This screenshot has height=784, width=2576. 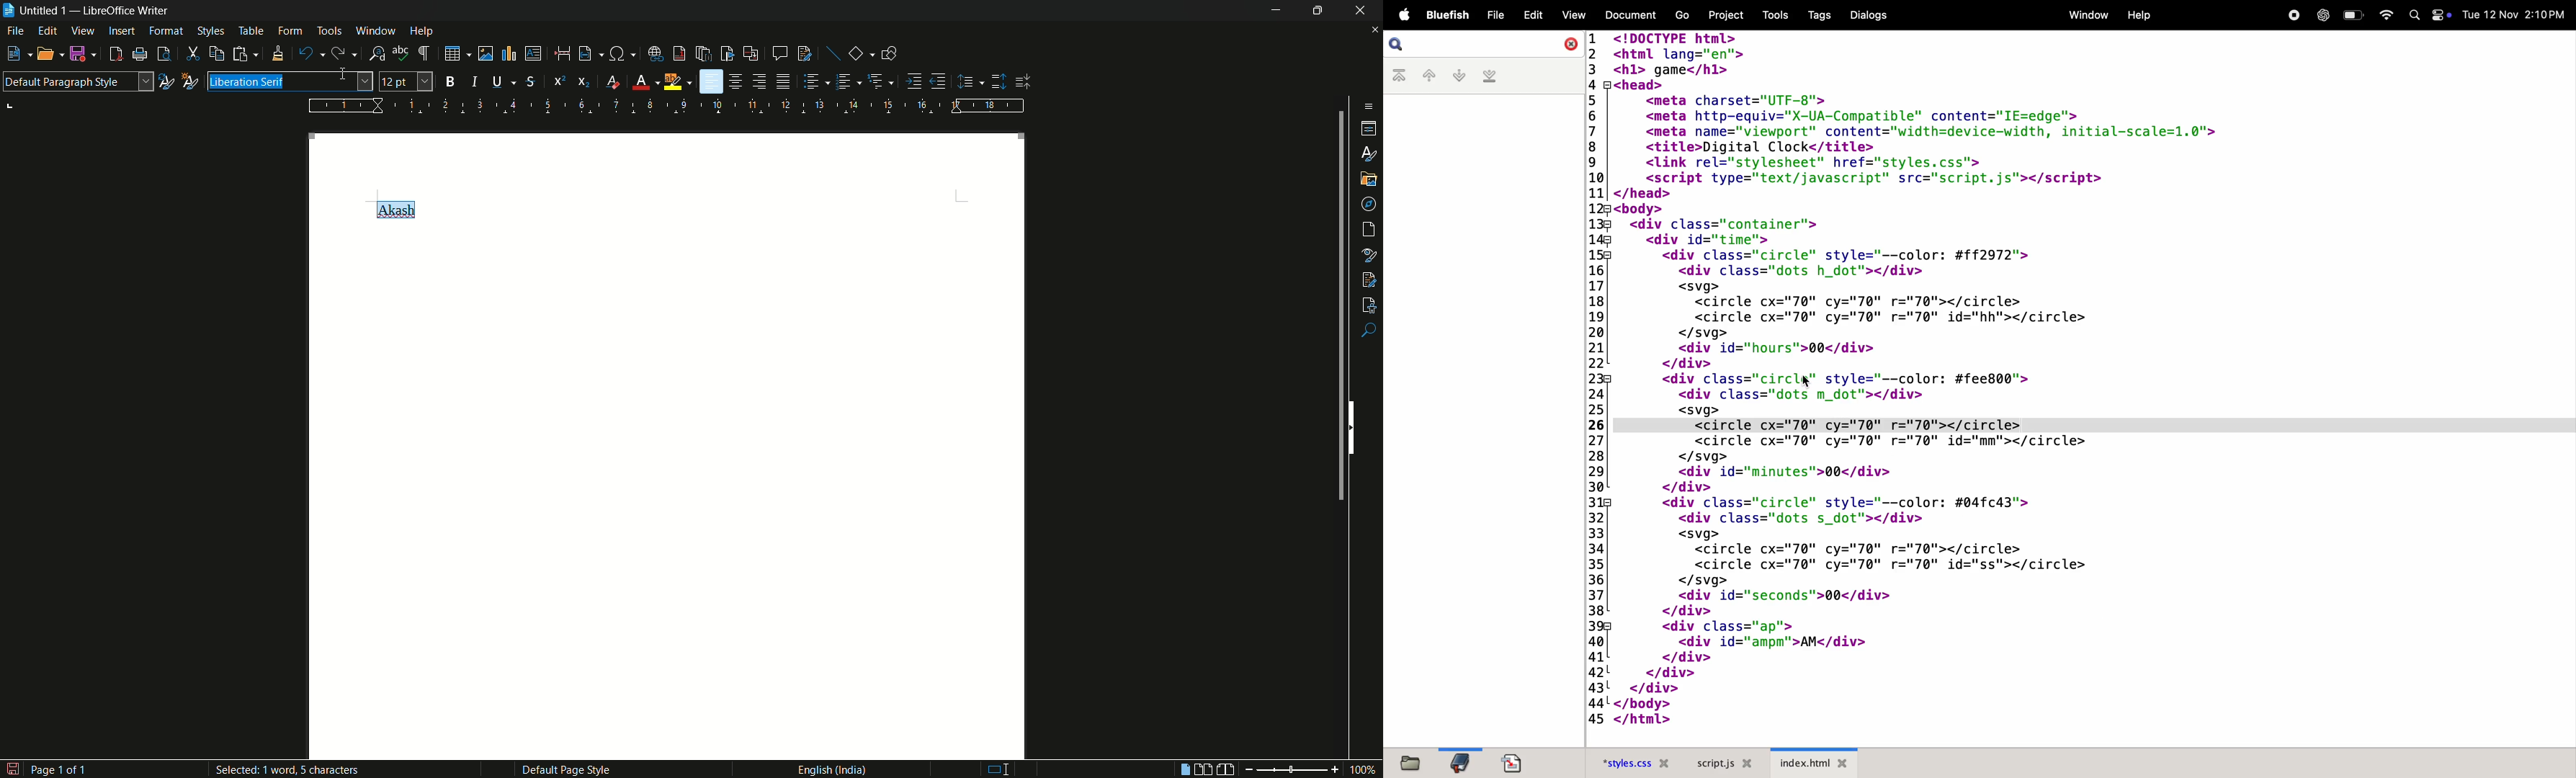 I want to click on insert end note, so click(x=705, y=55).